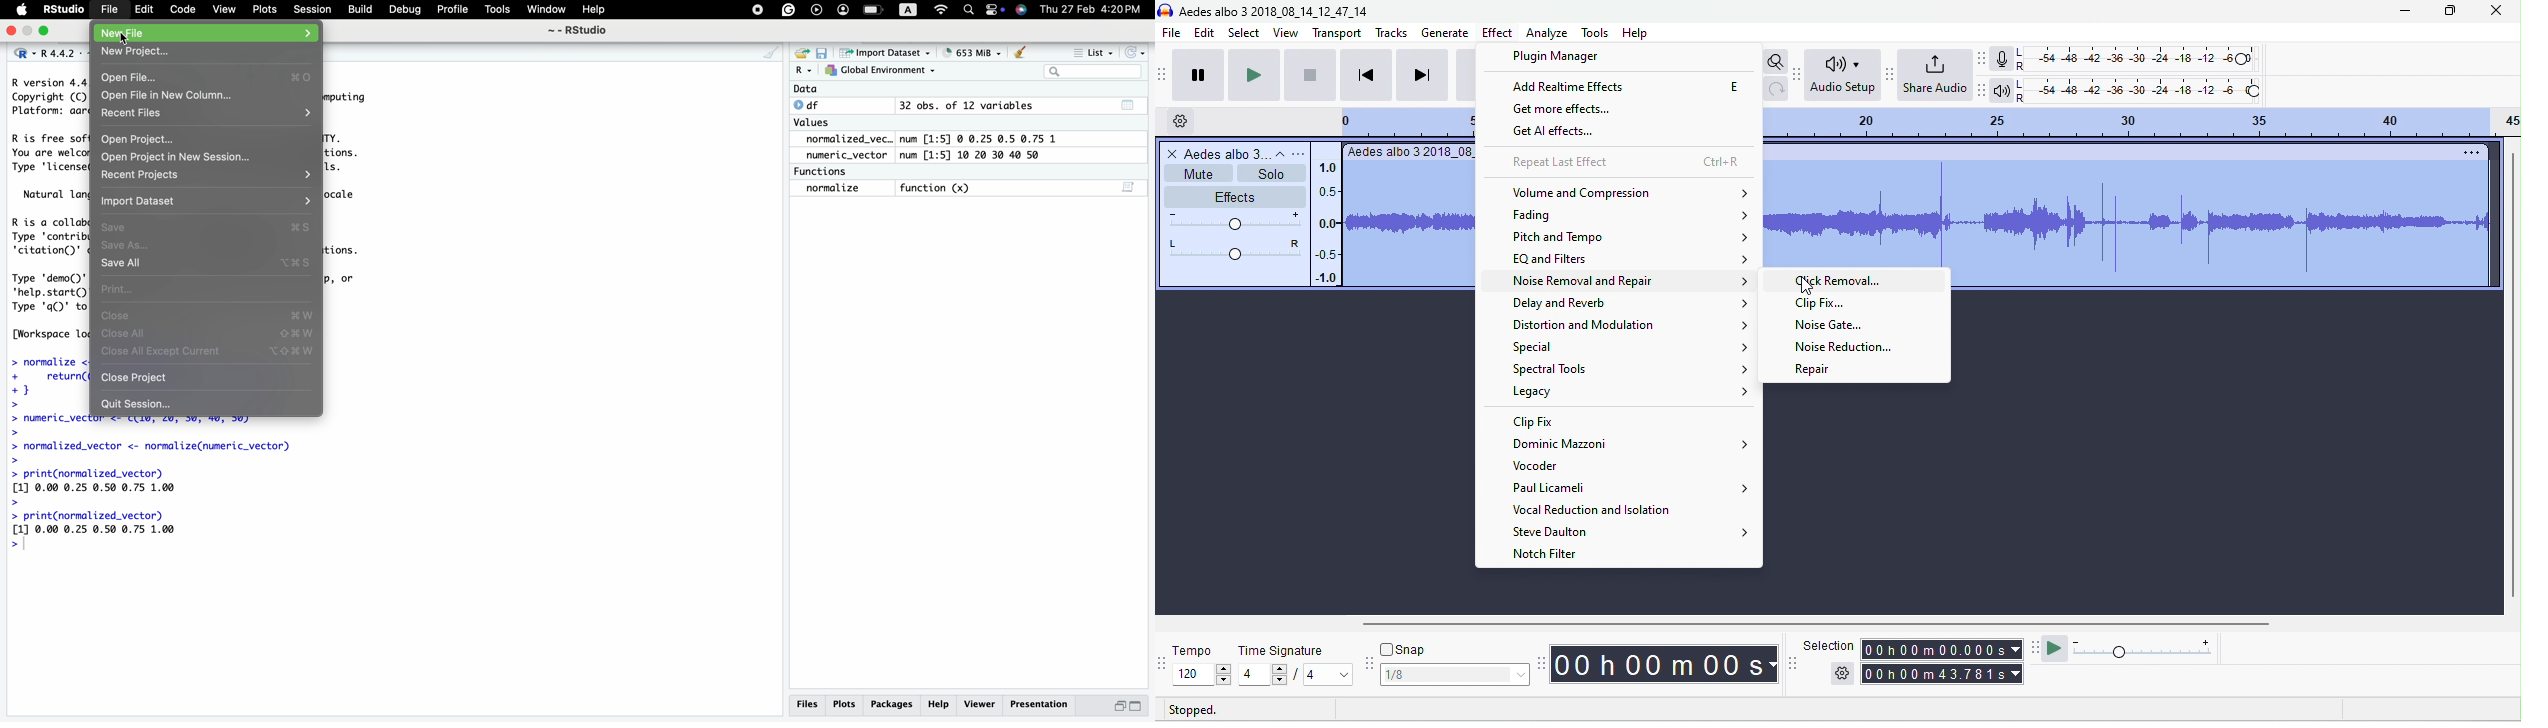  I want to click on snap, so click(1406, 649).